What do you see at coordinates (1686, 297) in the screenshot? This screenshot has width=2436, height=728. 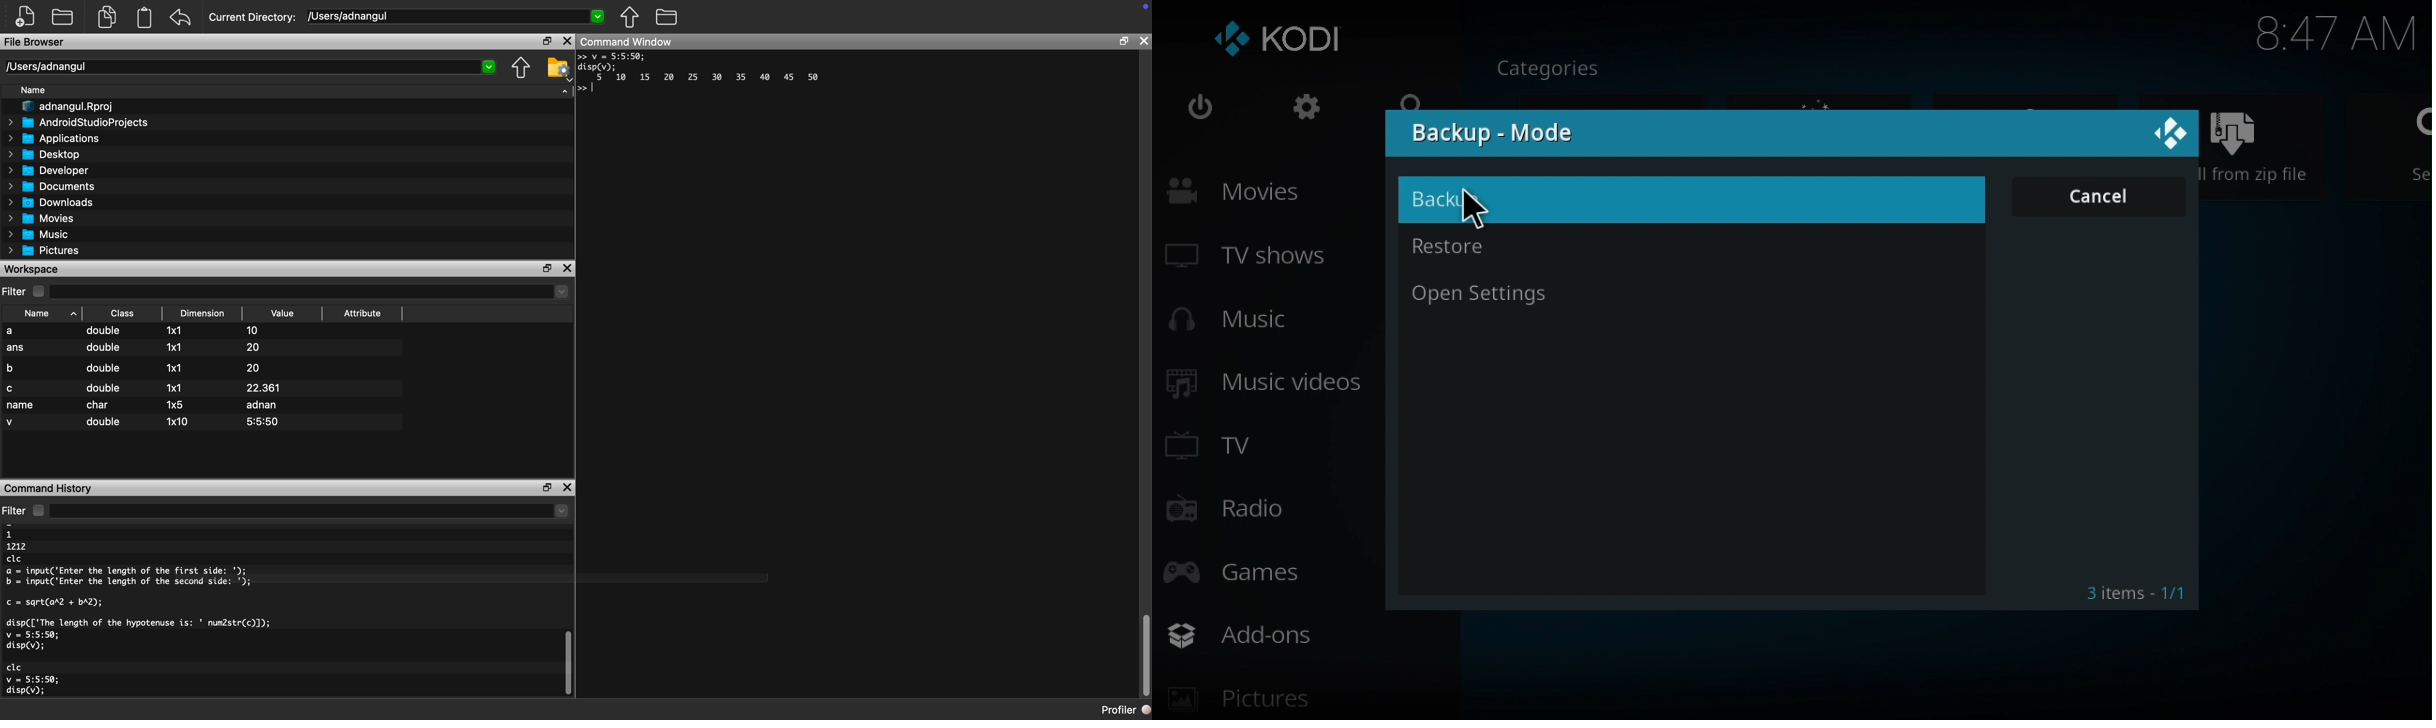 I see `open settings` at bounding box center [1686, 297].